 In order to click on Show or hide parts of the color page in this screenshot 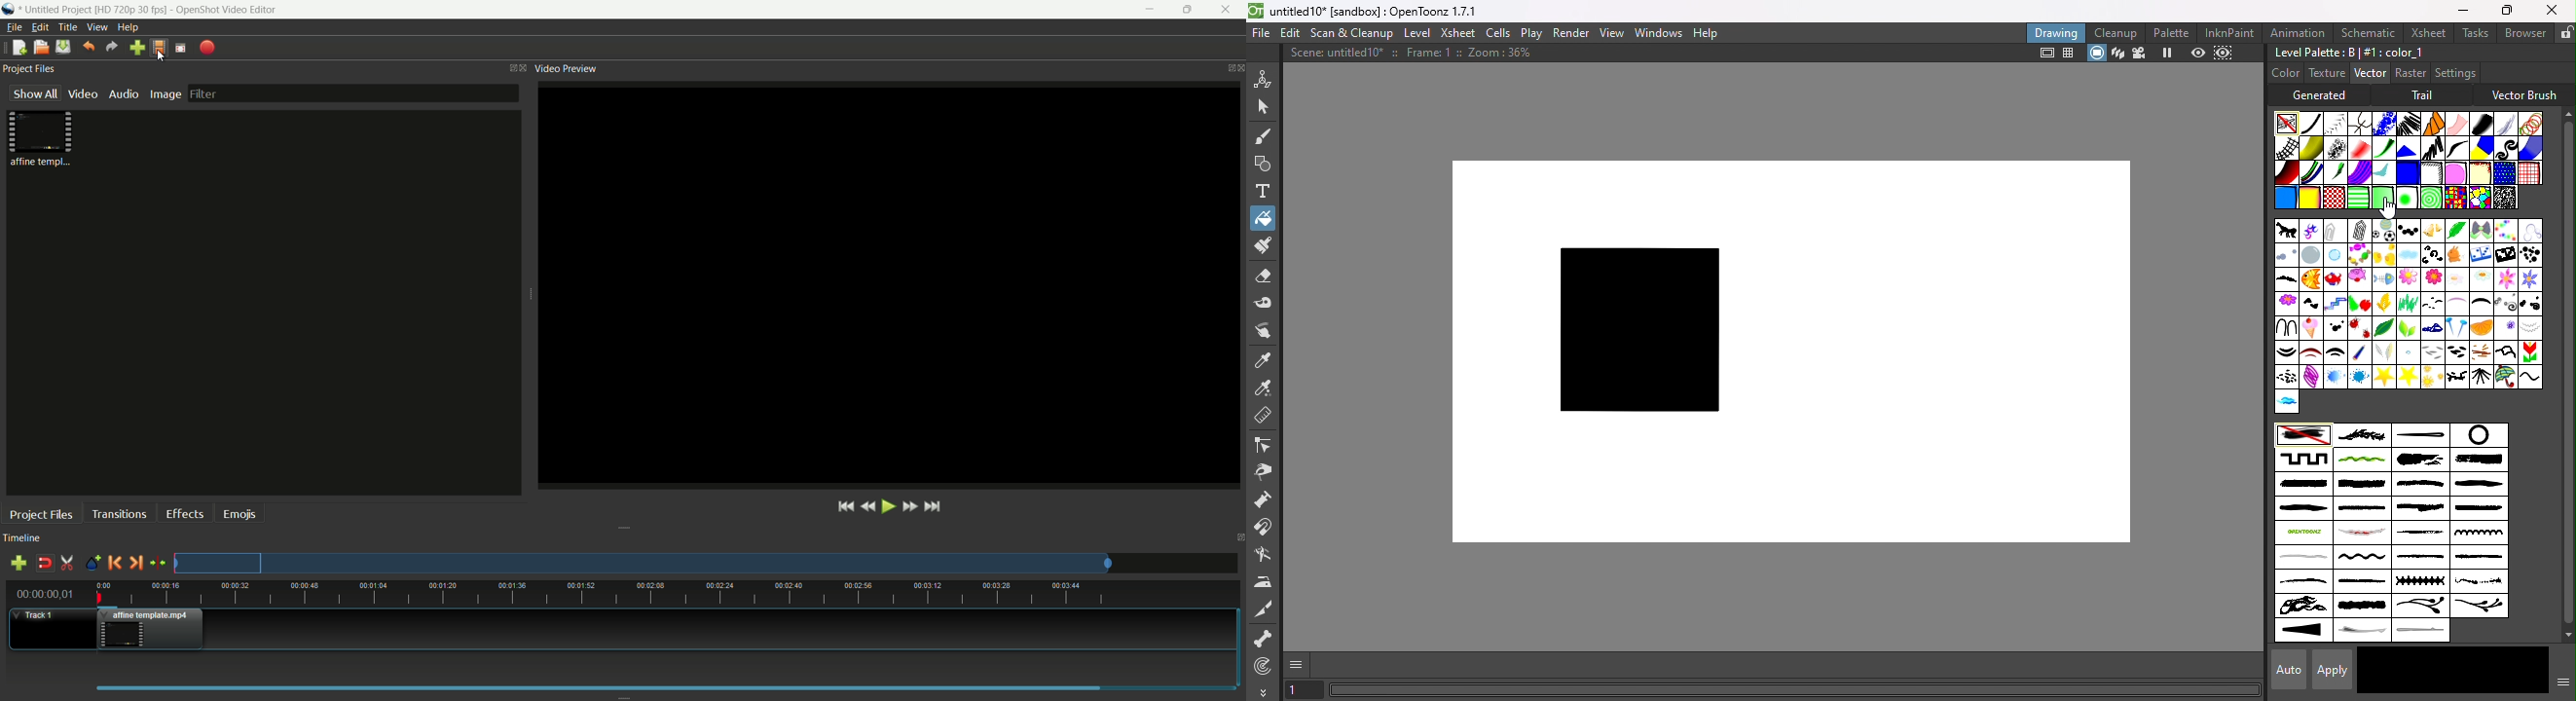, I will do `click(2559, 681)`.